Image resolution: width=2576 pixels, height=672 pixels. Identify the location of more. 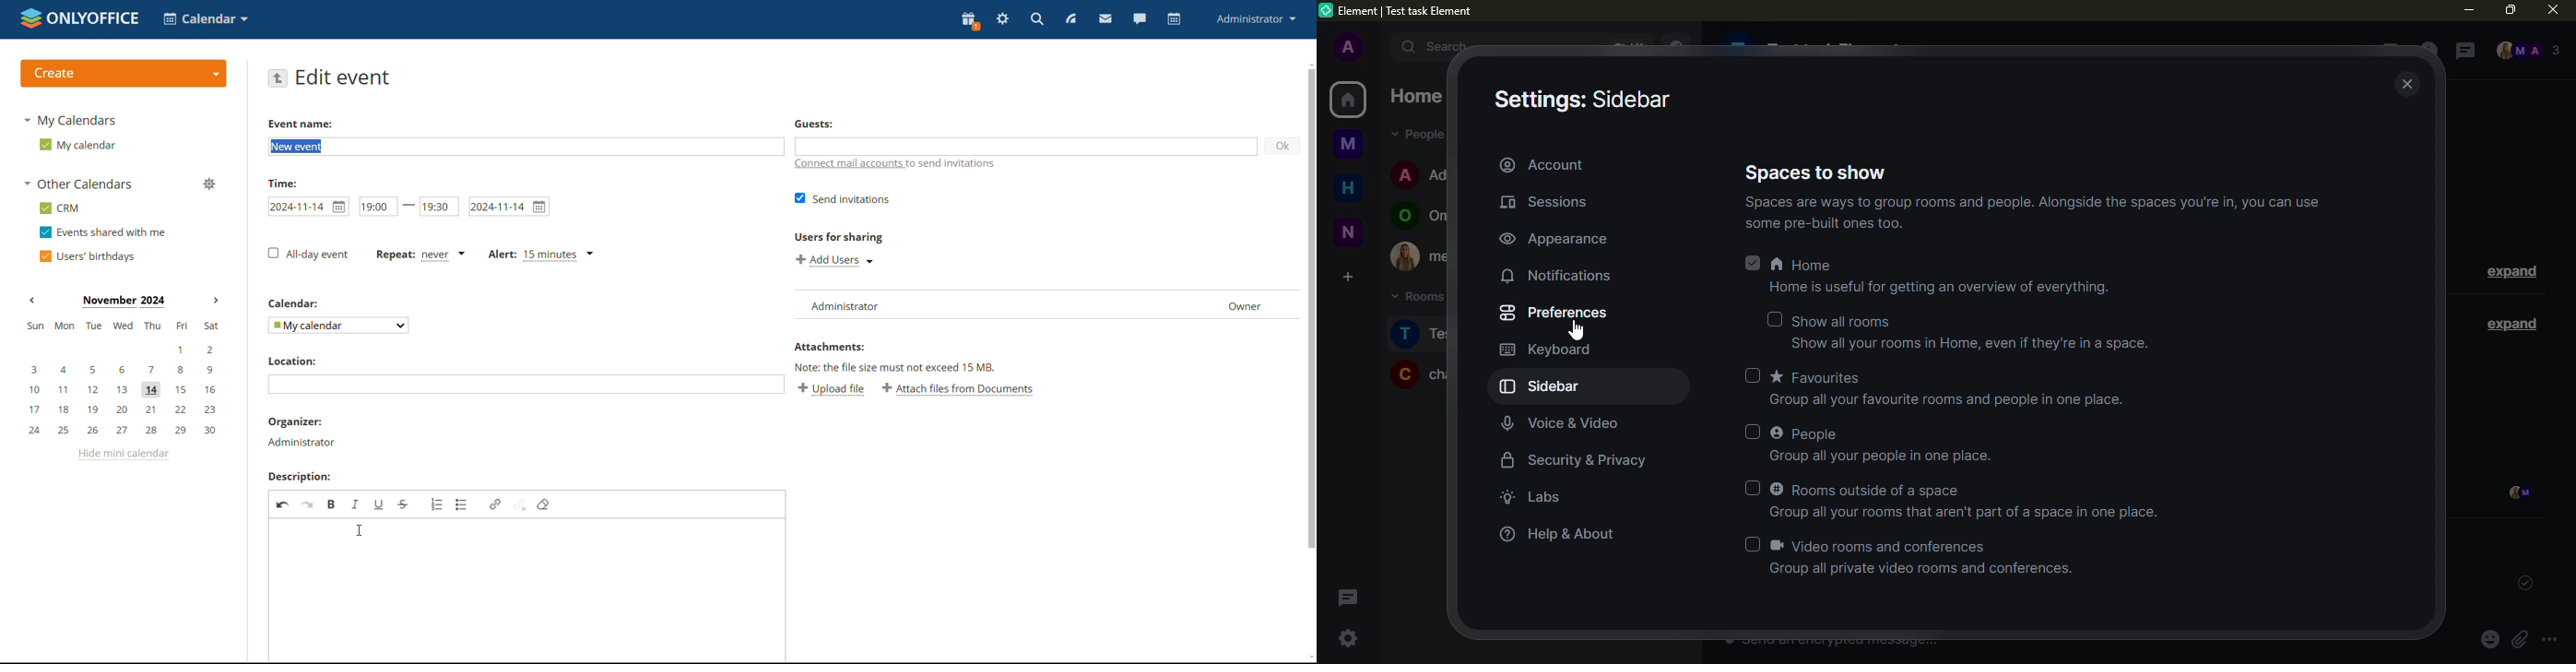
(2549, 640).